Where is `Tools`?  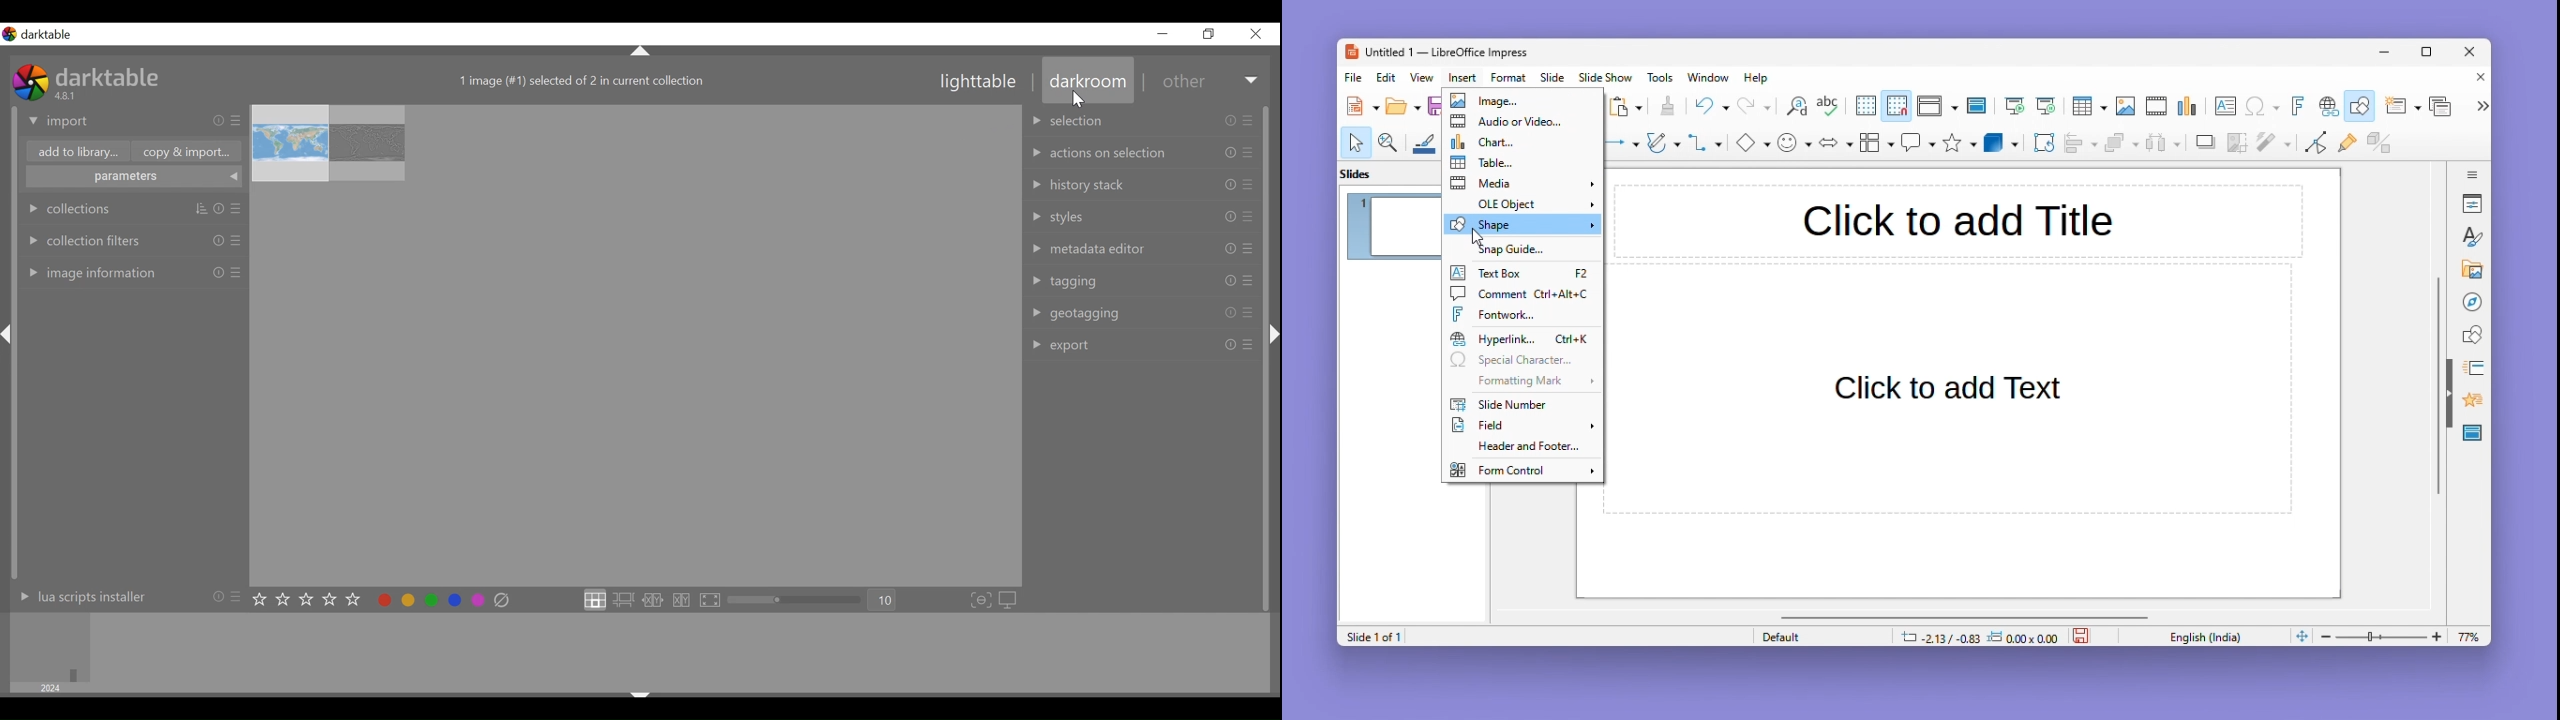 Tools is located at coordinates (1663, 77).